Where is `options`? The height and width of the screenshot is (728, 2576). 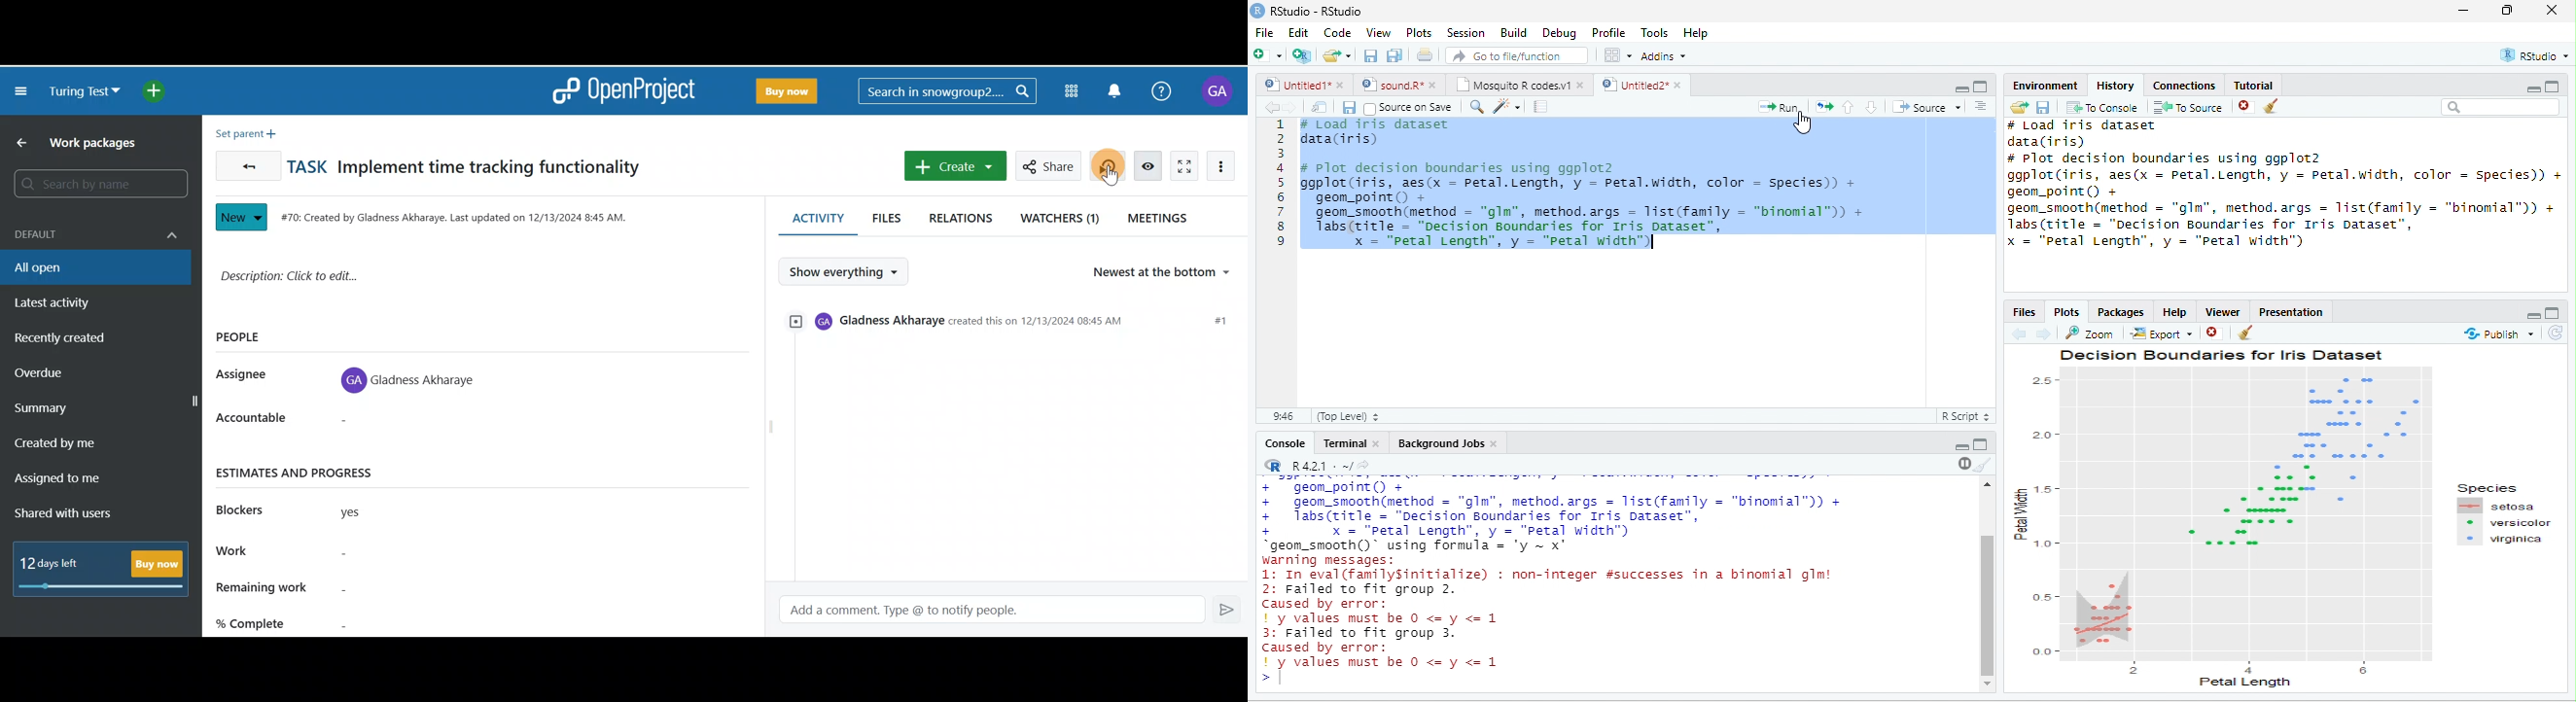
options is located at coordinates (1618, 55).